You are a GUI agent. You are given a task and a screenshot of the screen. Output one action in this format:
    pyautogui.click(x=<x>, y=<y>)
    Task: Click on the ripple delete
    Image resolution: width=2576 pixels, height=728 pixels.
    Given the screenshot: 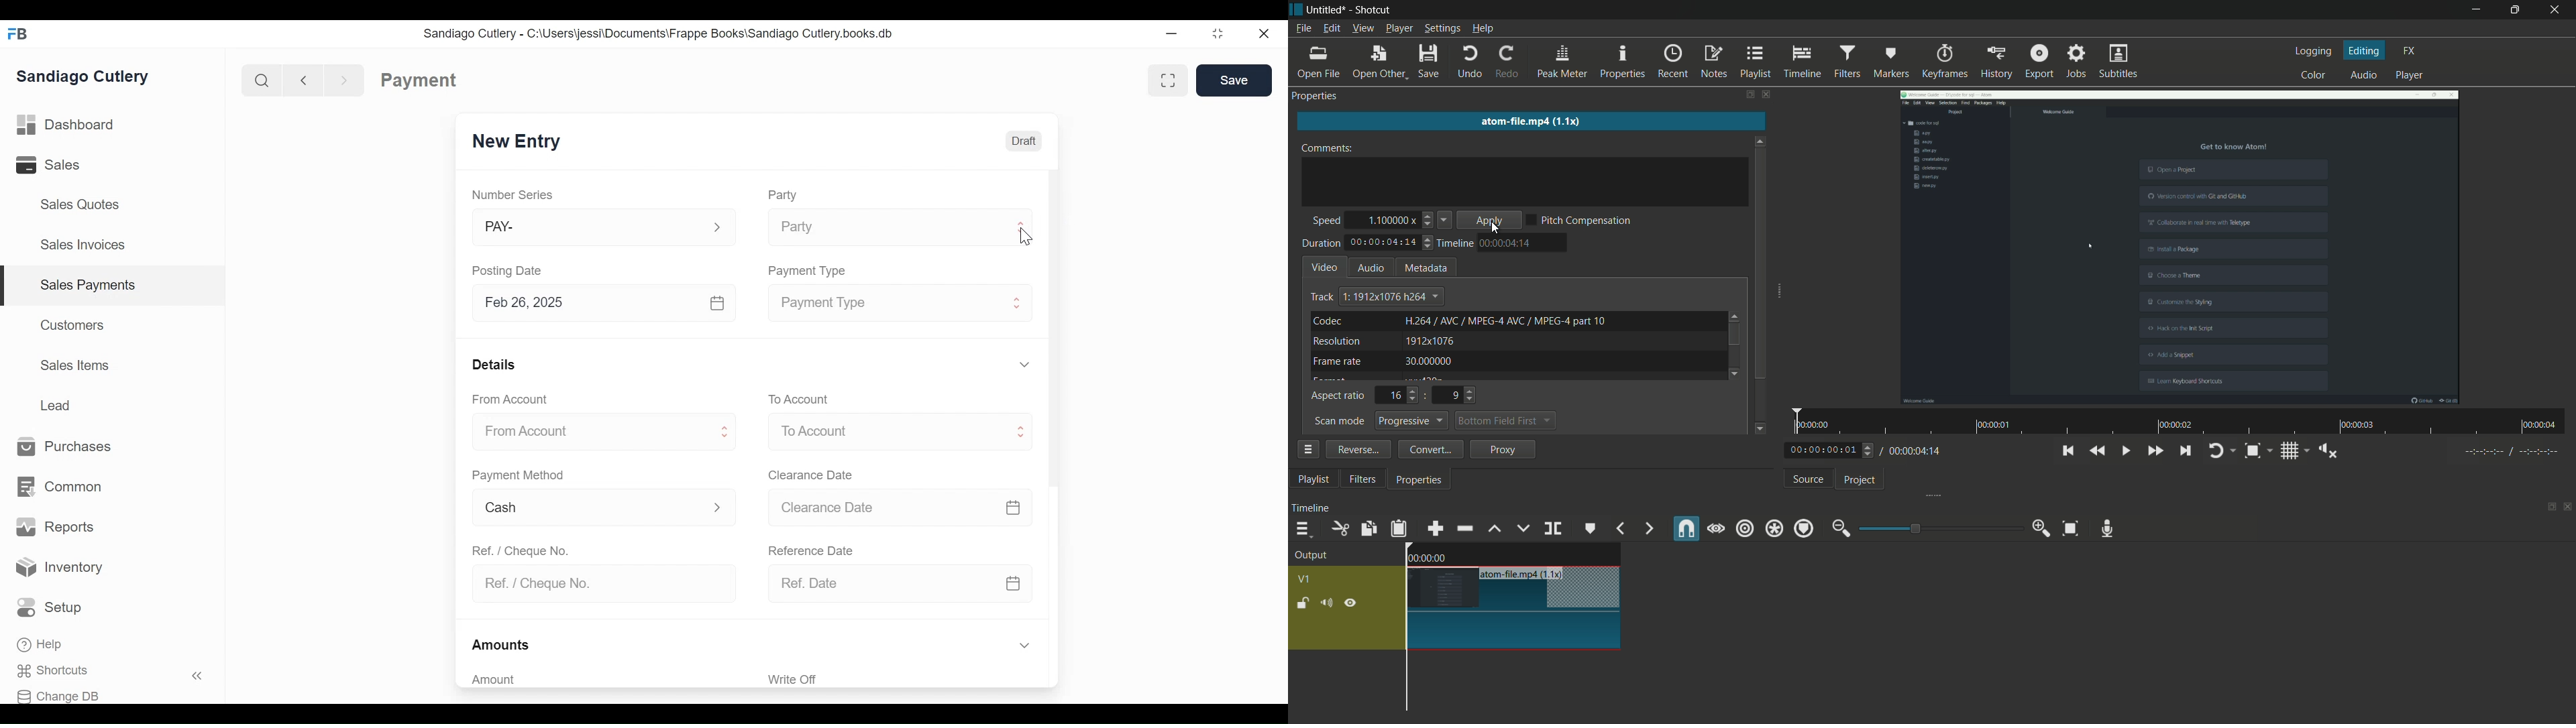 What is the action you would take?
    pyautogui.click(x=1464, y=528)
    